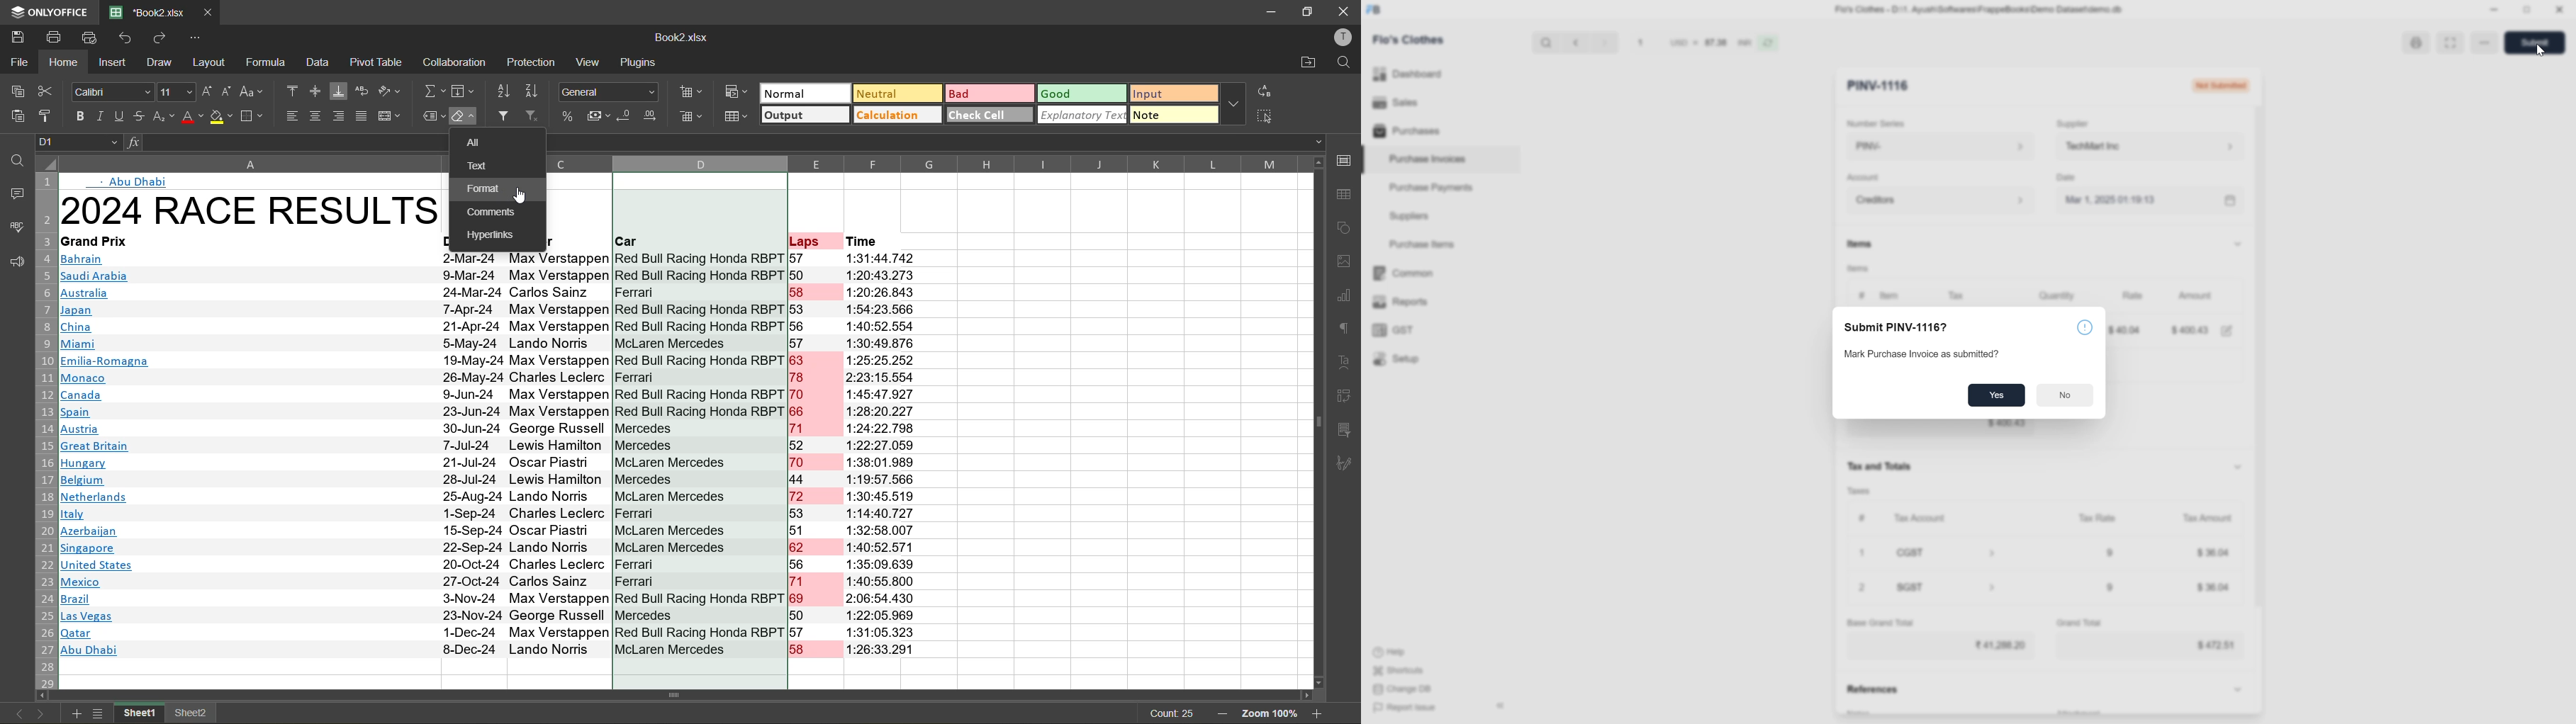 This screenshot has width=2576, height=728. Describe the element at coordinates (320, 63) in the screenshot. I see `data` at that location.